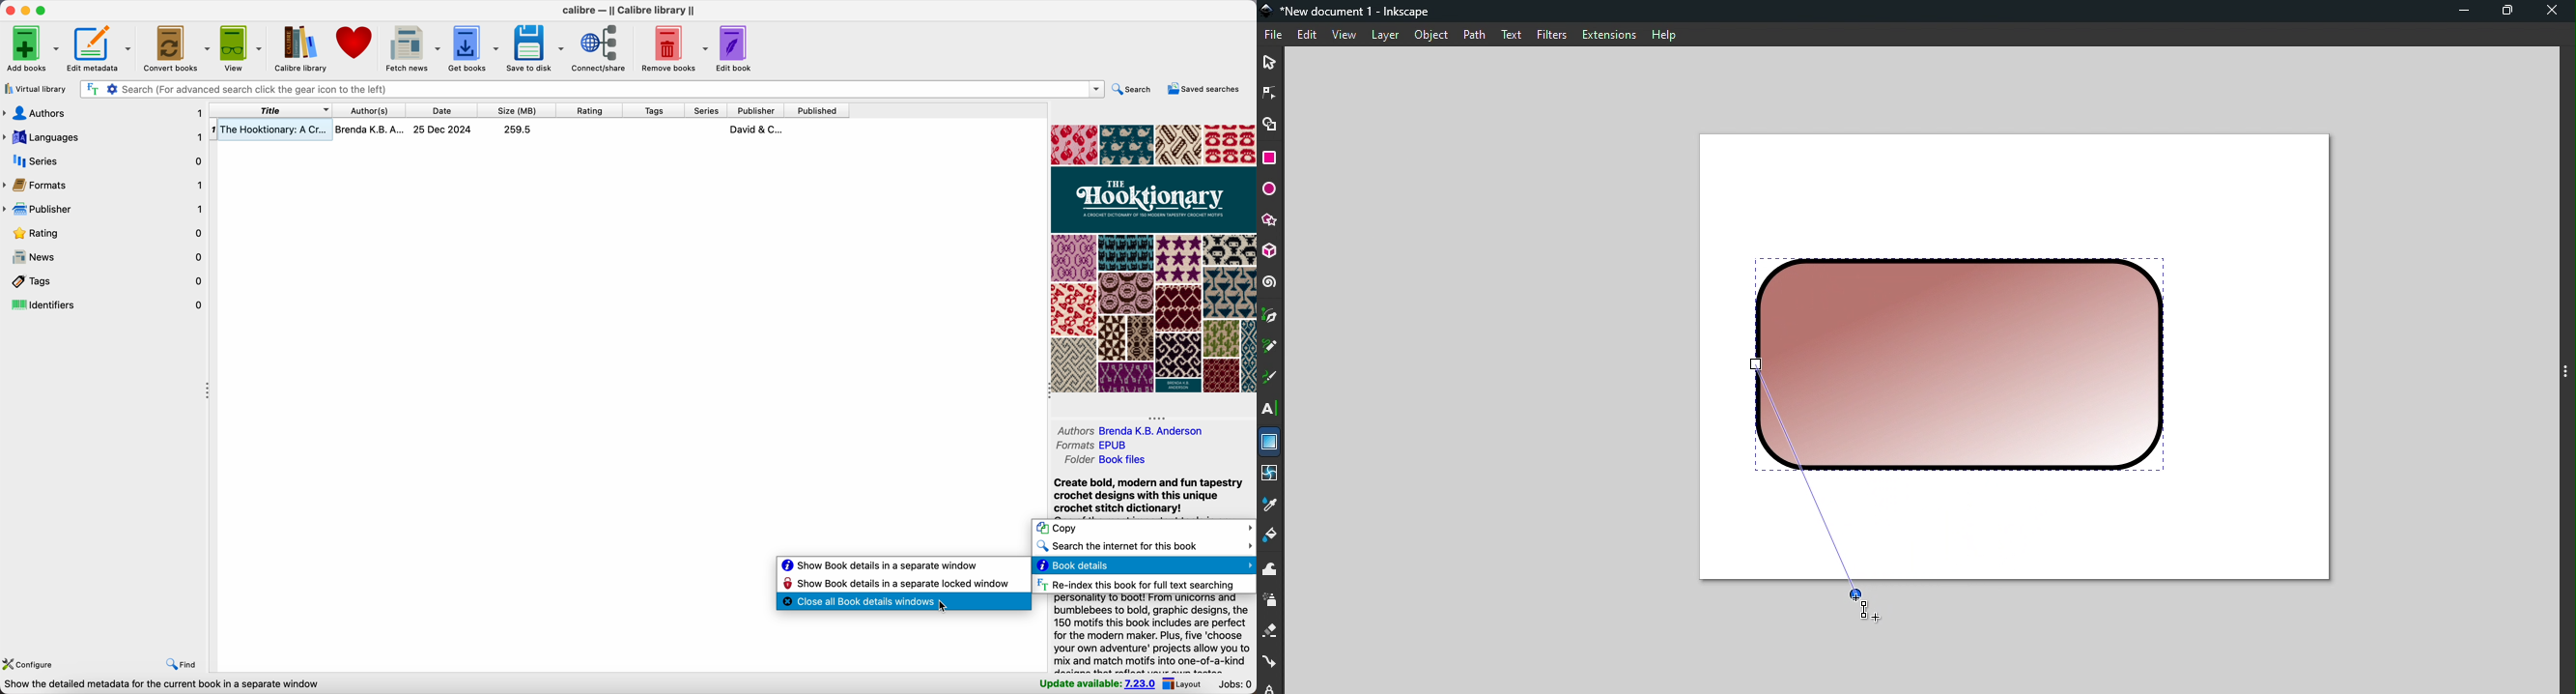 The height and width of the screenshot is (700, 2576). Describe the element at coordinates (1144, 547) in the screenshot. I see `search the internet for this book` at that location.